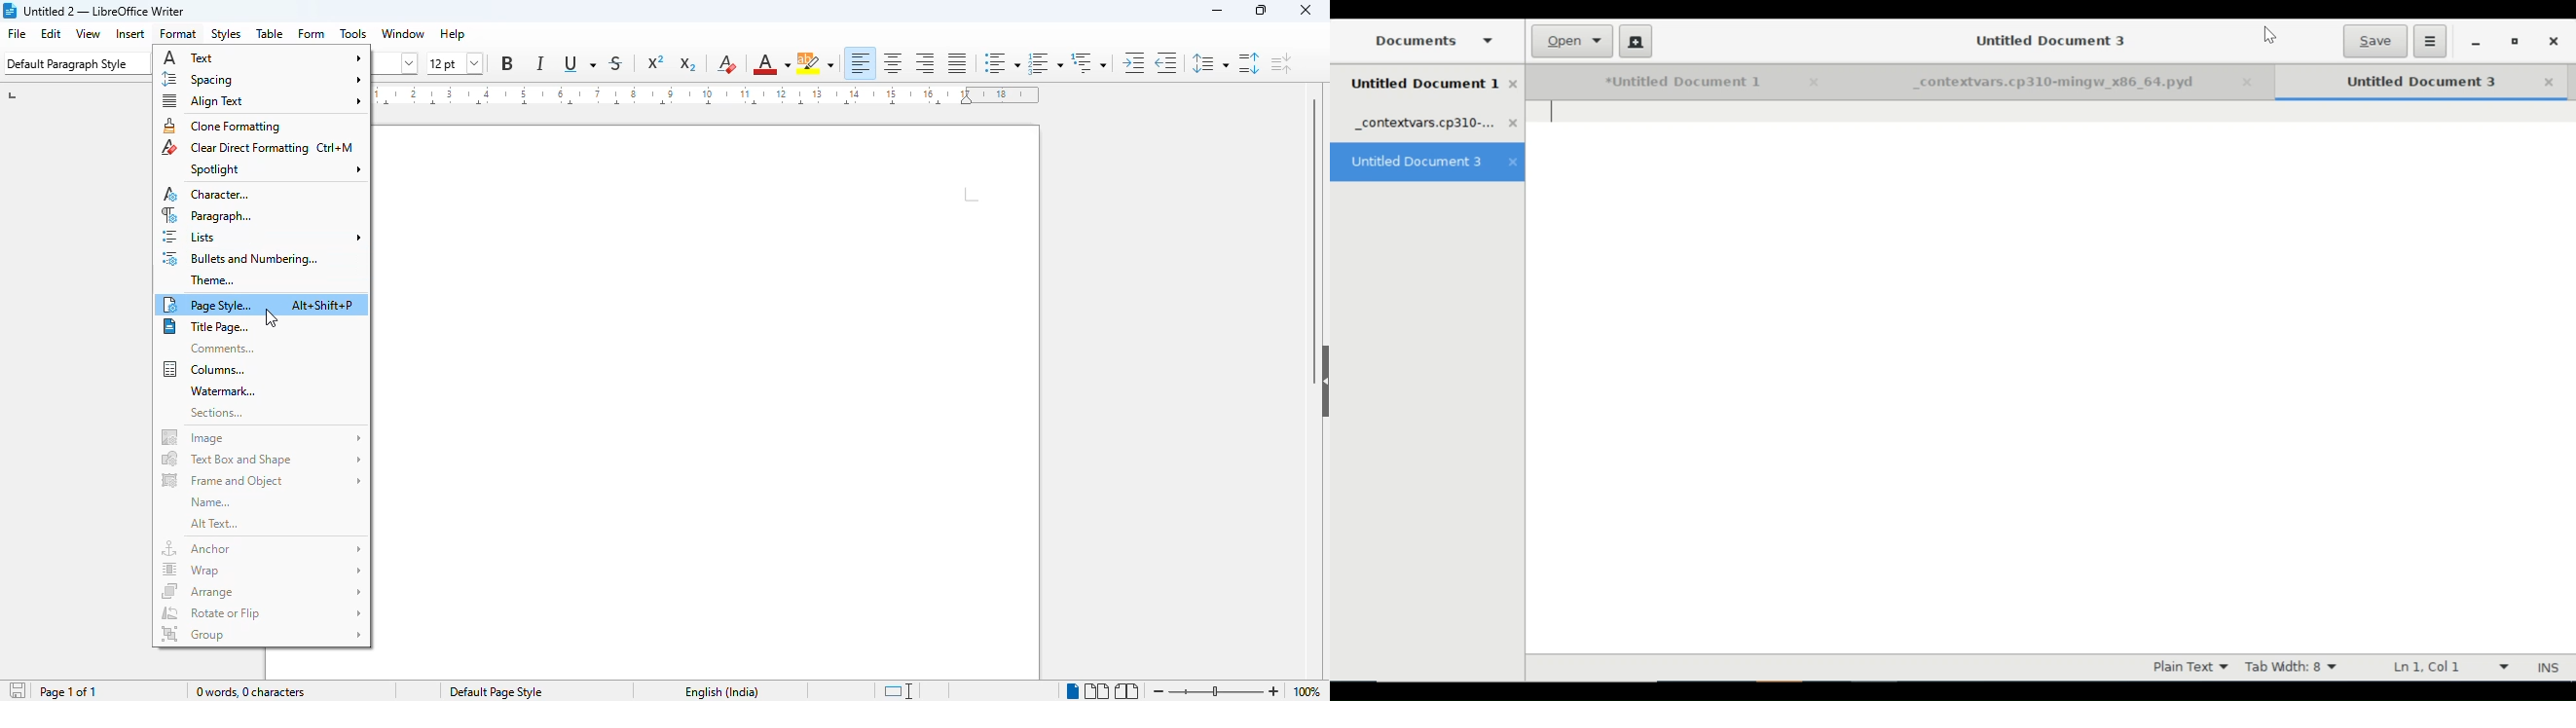 The image size is (2576, 728). Describe the element at coordinates (714, 97) in the screenshot. I see `ruler` at that location.